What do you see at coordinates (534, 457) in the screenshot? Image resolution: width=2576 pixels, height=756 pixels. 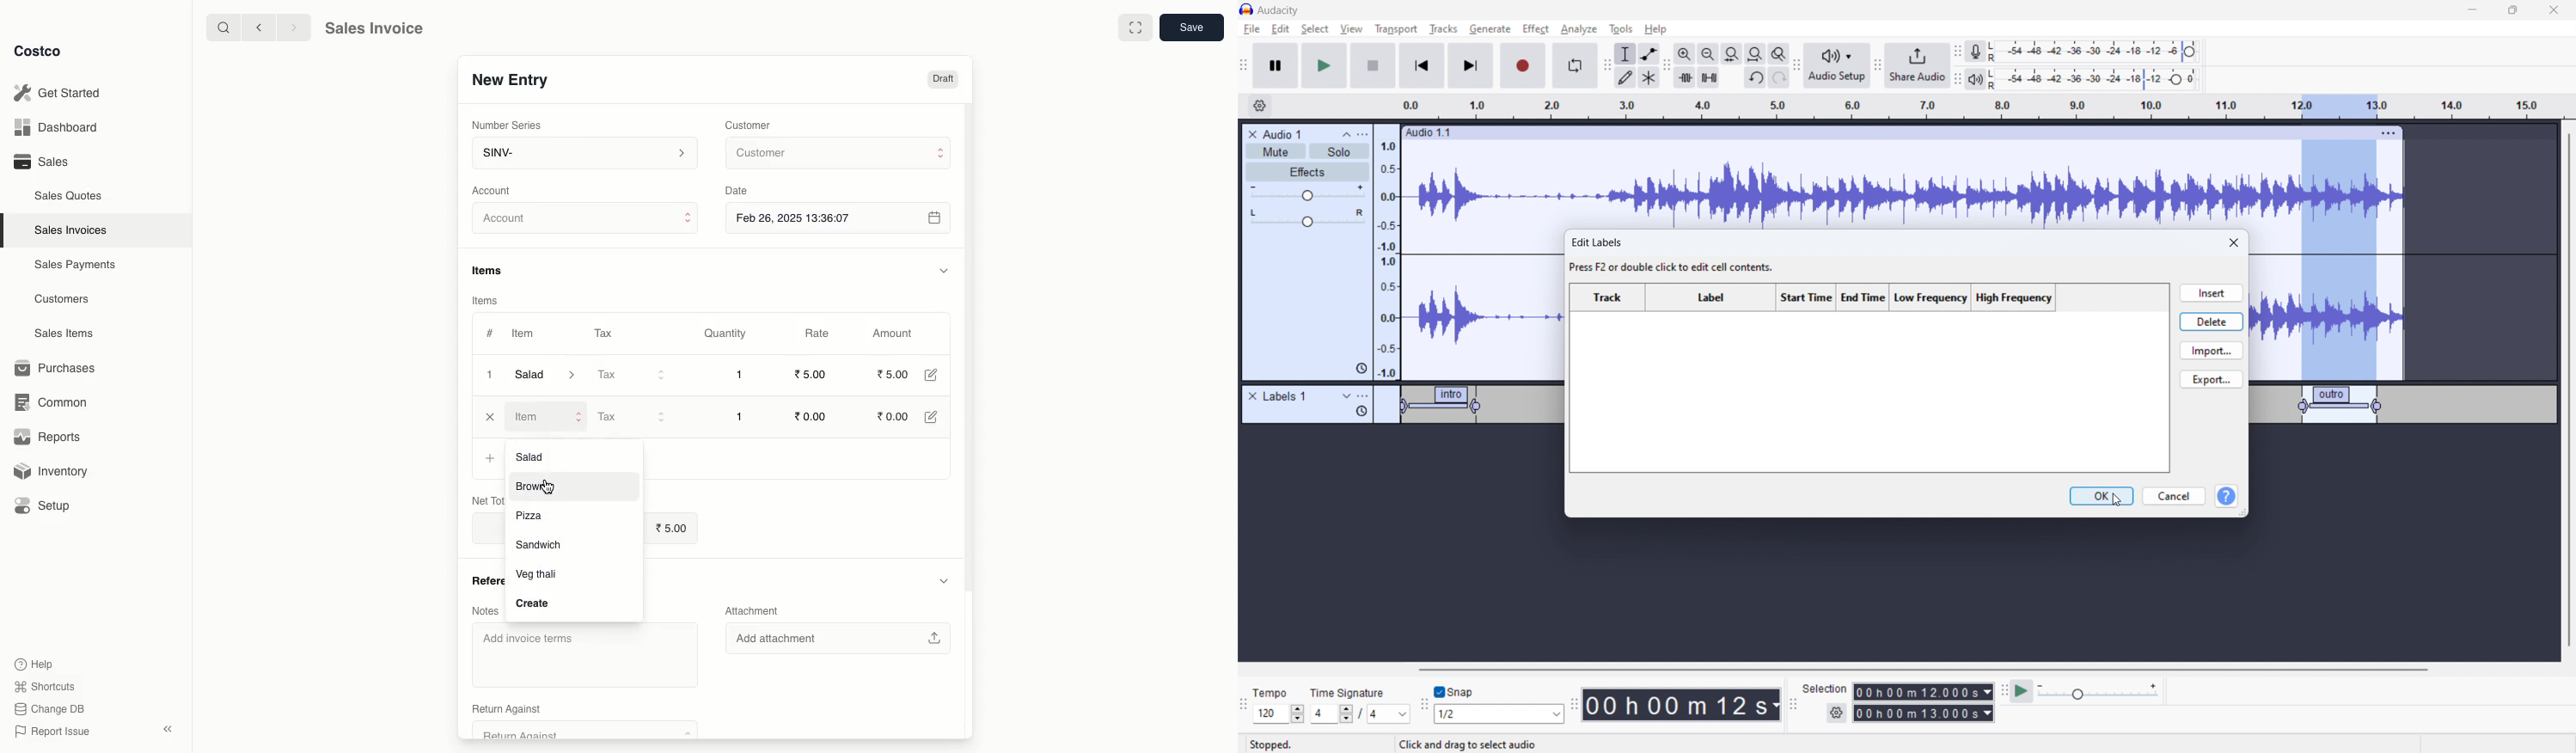 I see `Salad` at bounding box center [534, 457].